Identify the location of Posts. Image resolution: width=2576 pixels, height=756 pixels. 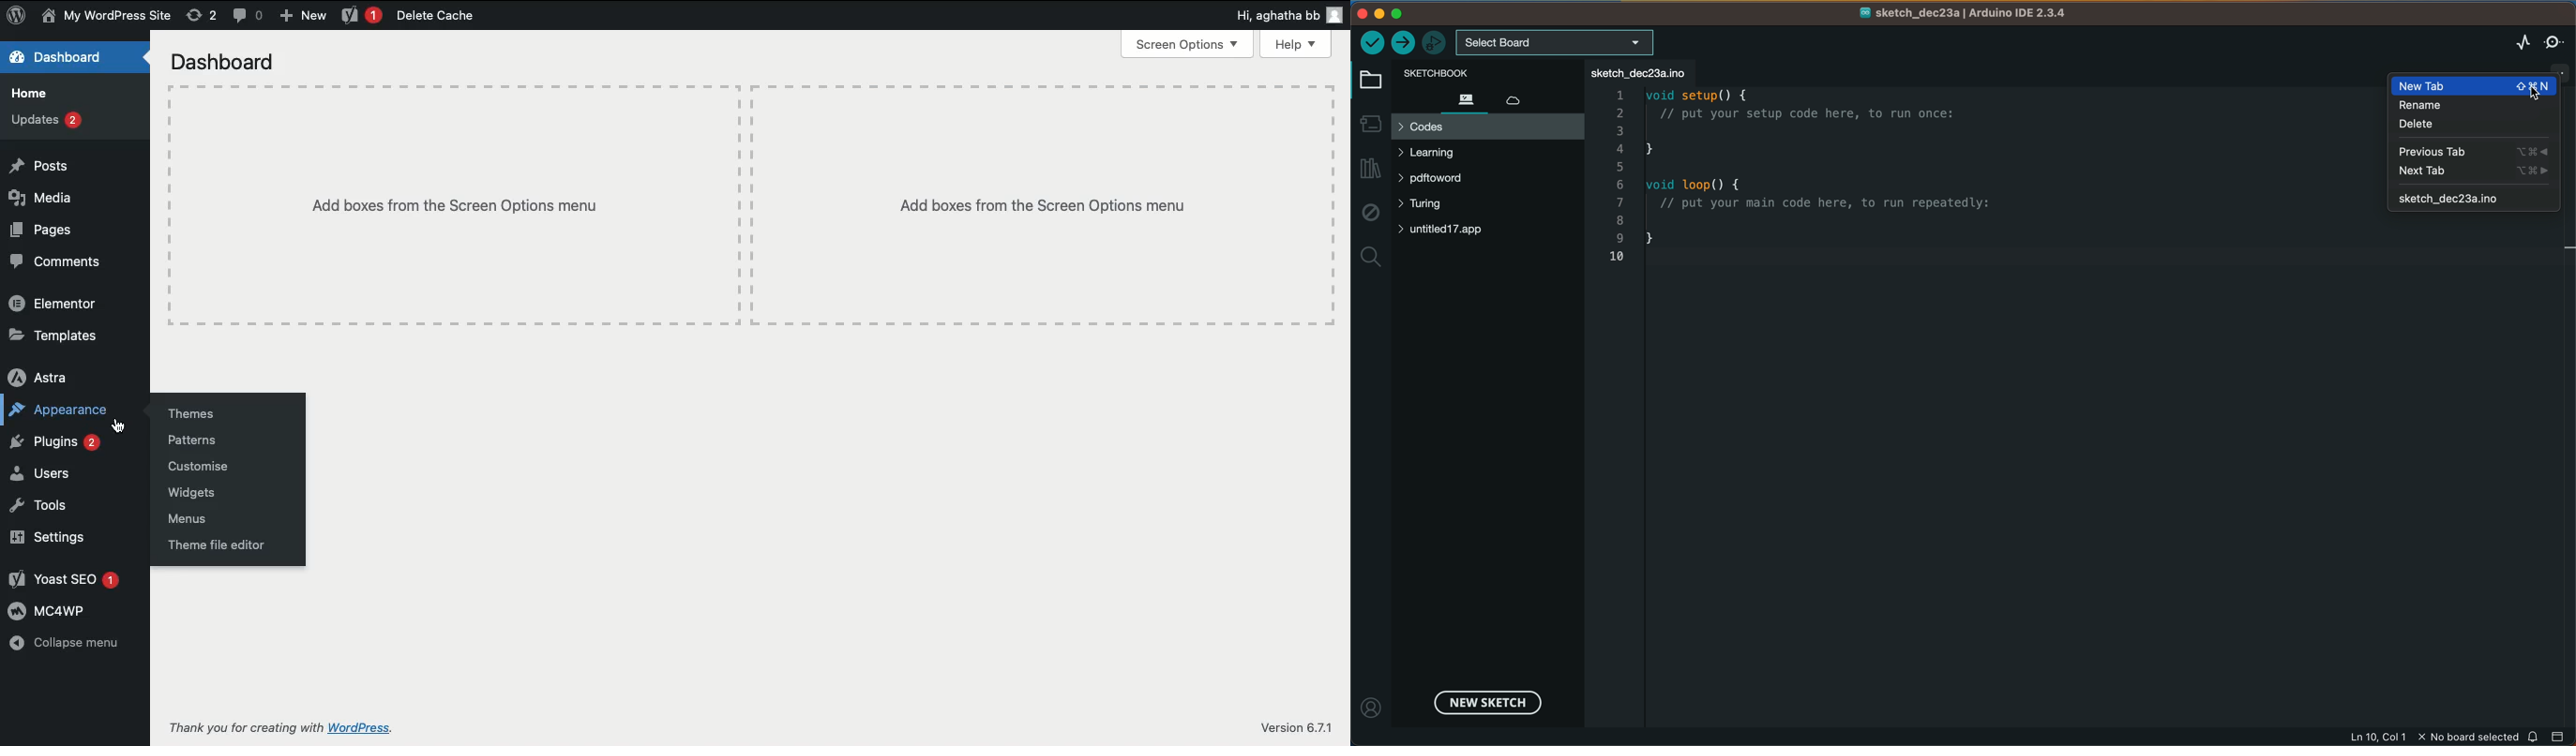
(51, 164).